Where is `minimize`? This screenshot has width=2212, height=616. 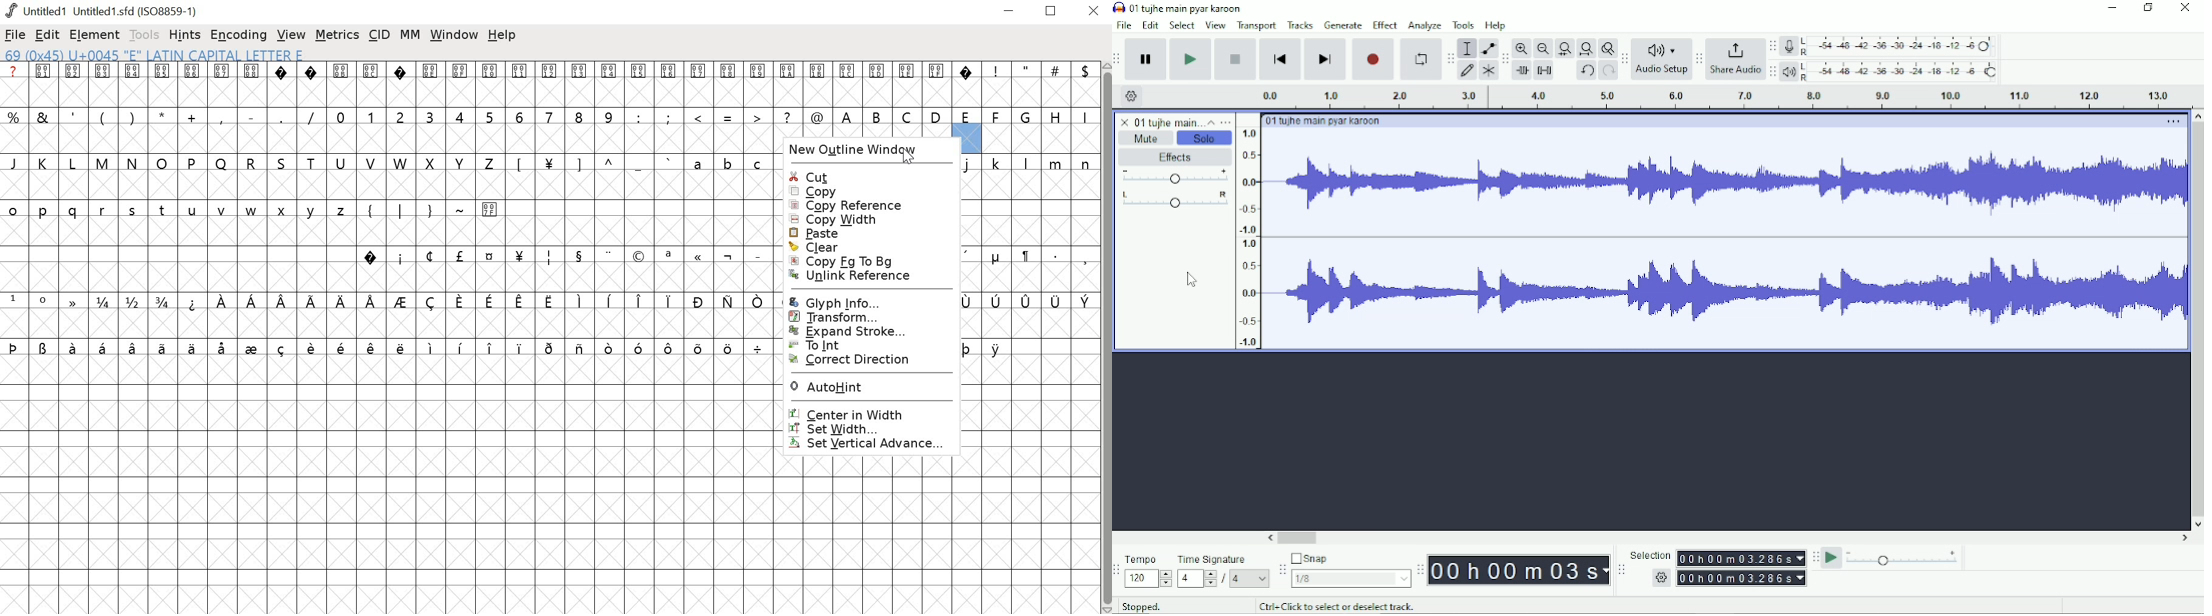 minimize is located at coordinates (1010, 13).